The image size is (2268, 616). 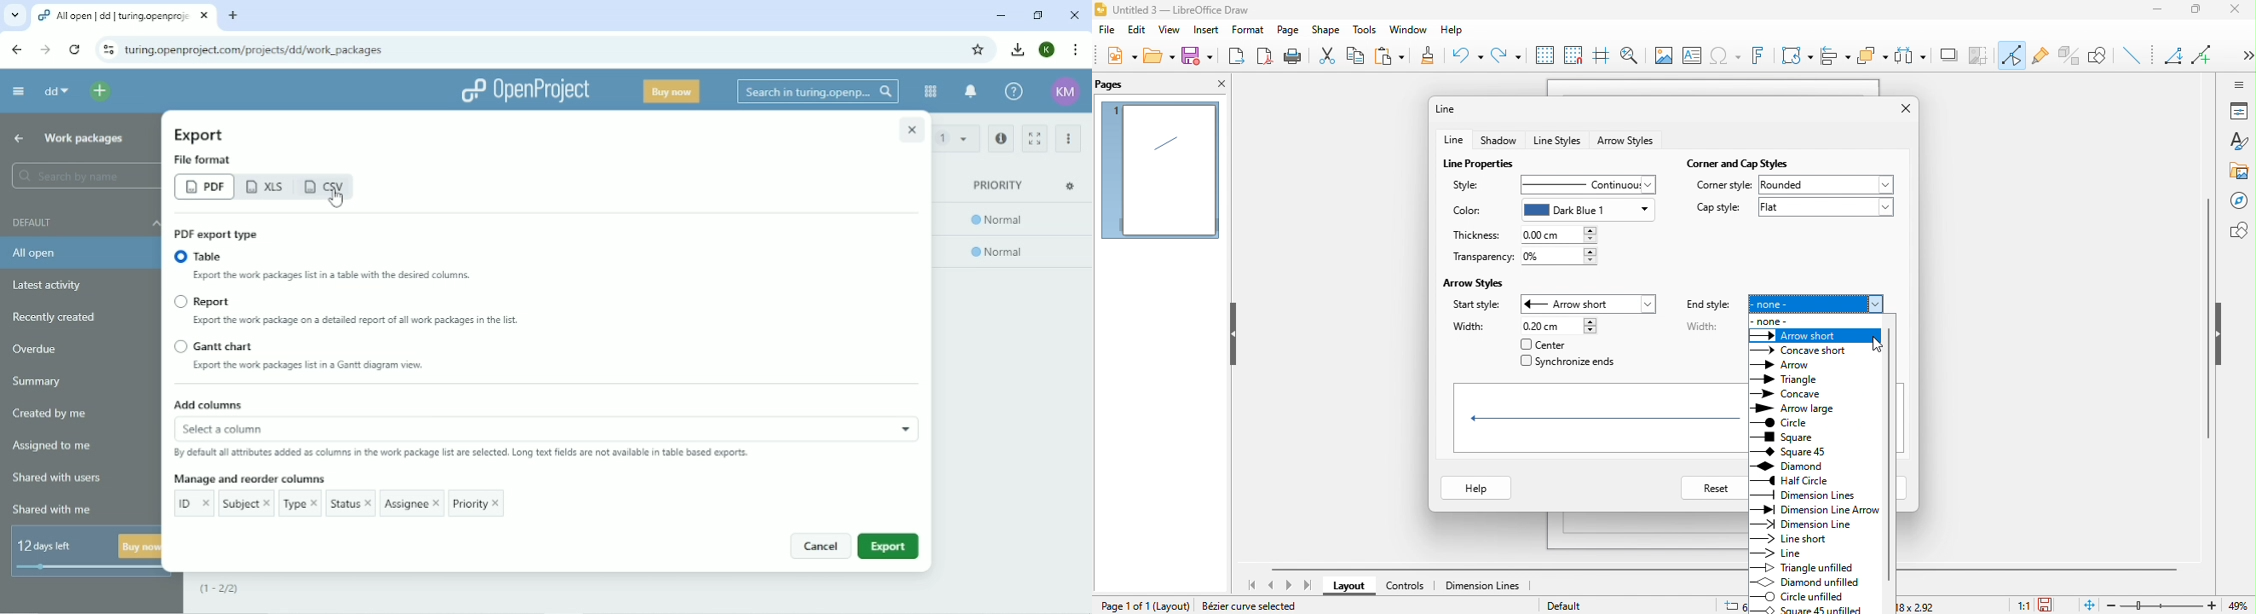 What do you see at coordinates (1479, 258) in the screenshot?
I see `transparency` at bounding box center [1479, 258].